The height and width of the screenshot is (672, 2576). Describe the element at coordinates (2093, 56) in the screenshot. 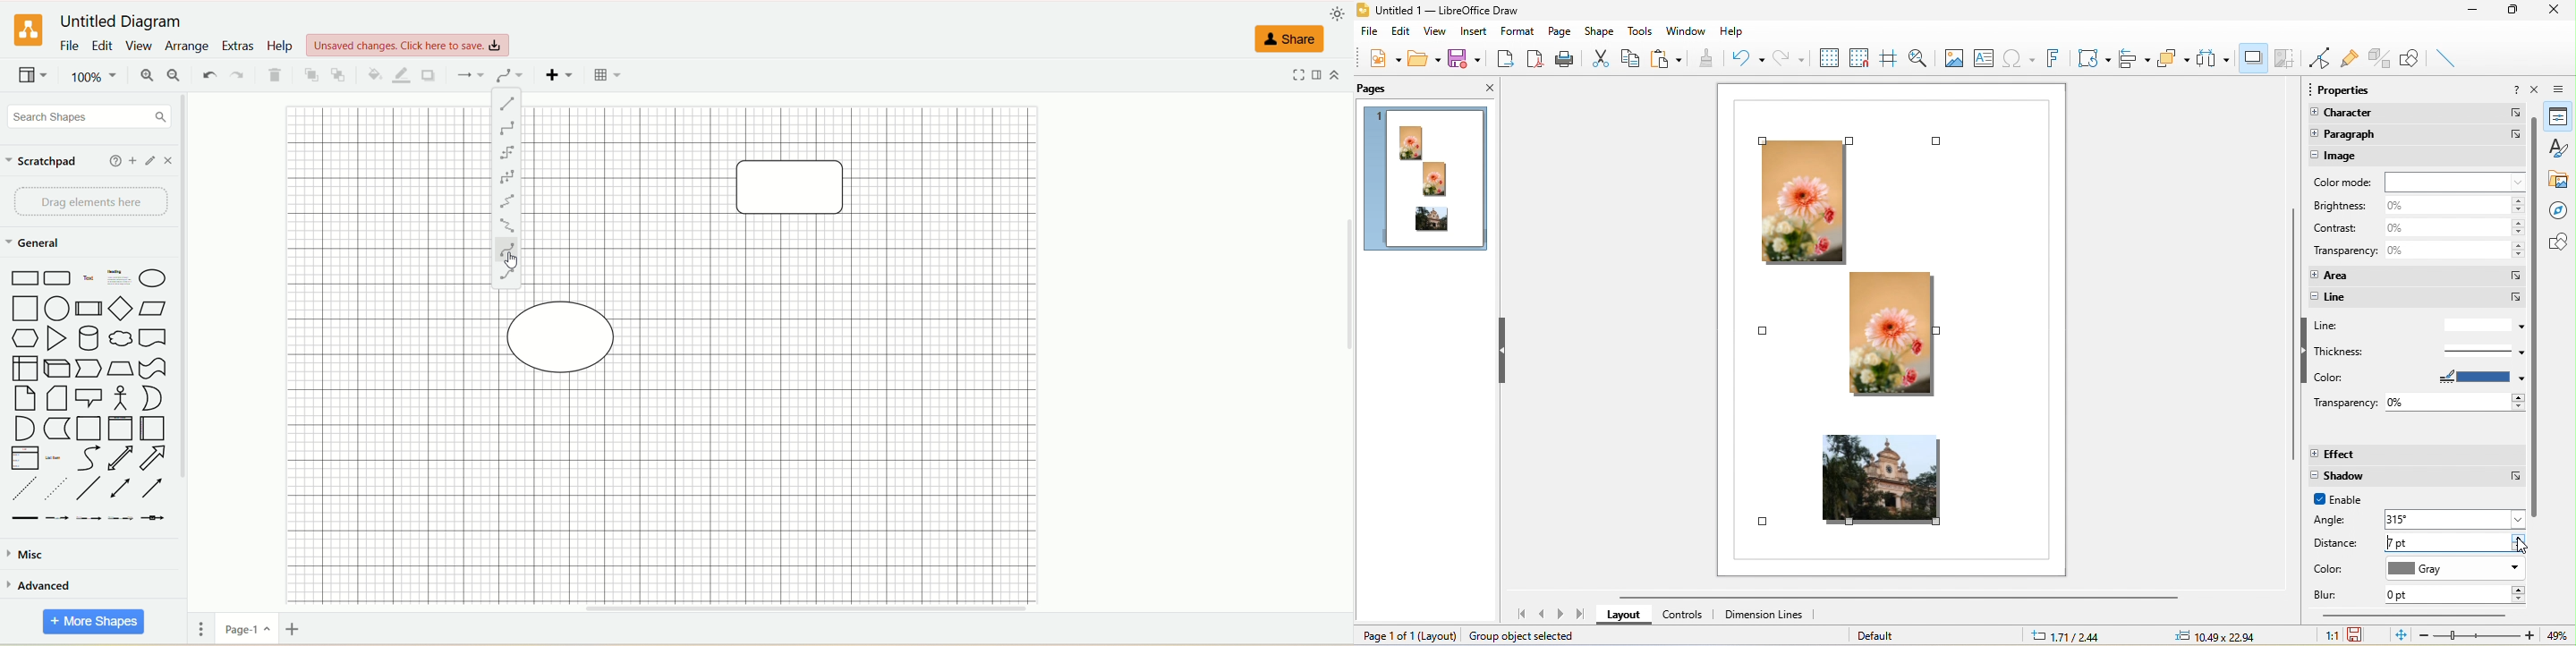

I see `transformation` at that location.